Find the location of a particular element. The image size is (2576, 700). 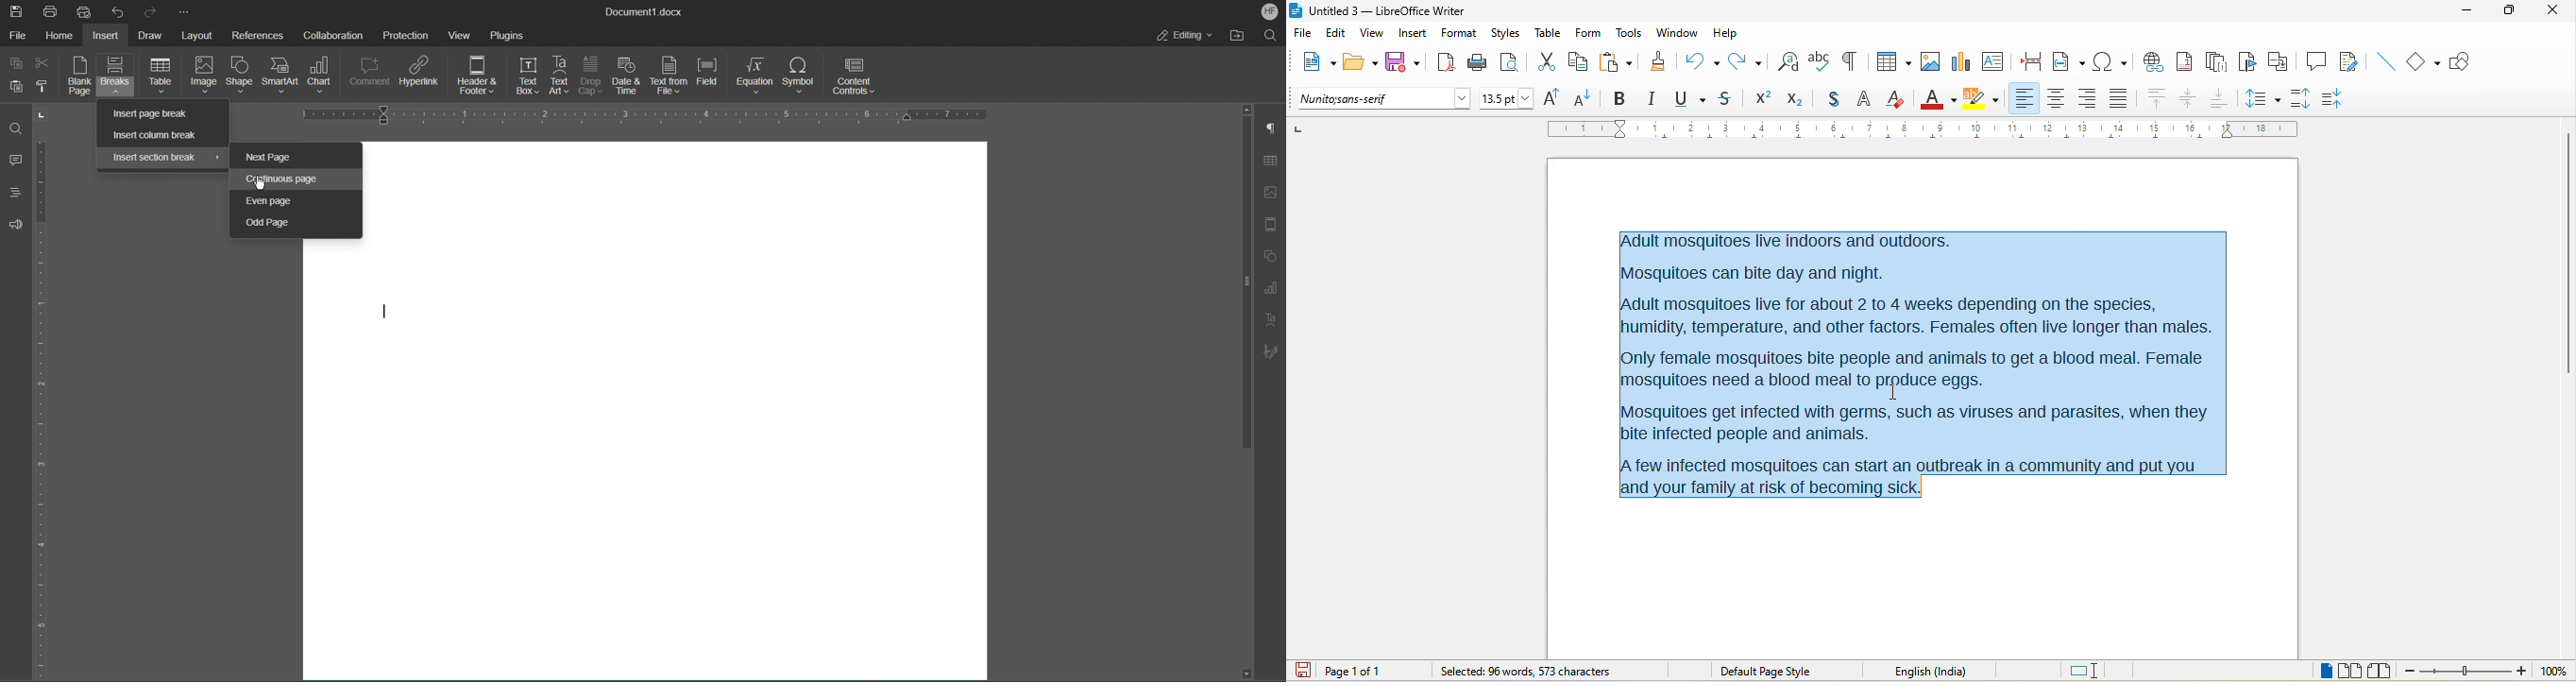

show track changes function is located at coordinates (2350, 60).